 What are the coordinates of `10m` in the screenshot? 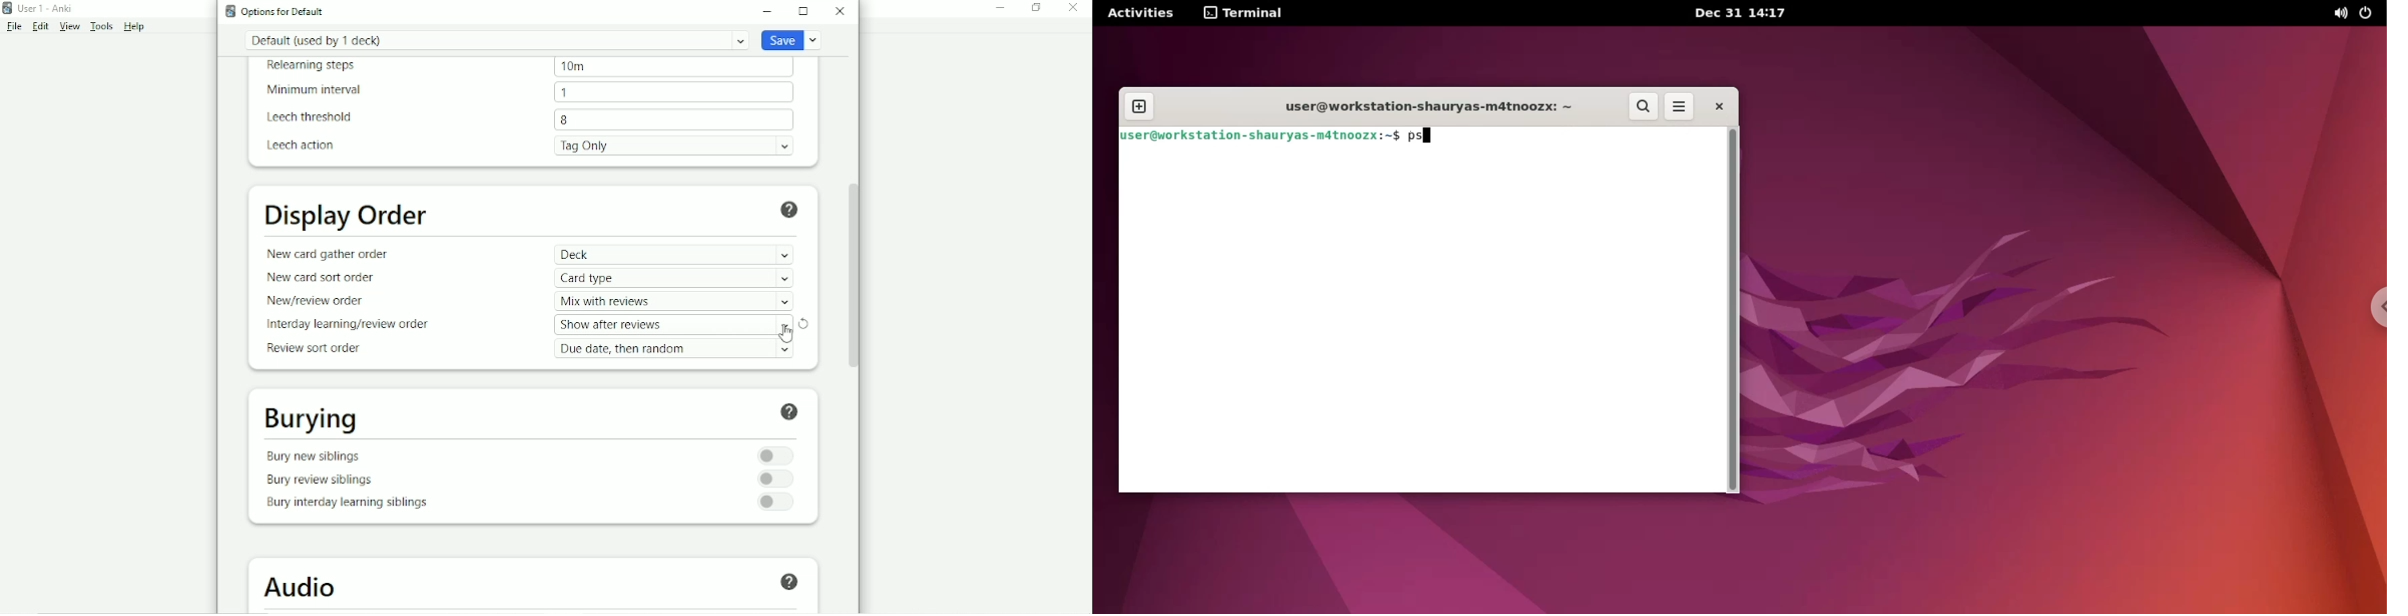 It's located at (673, 67).